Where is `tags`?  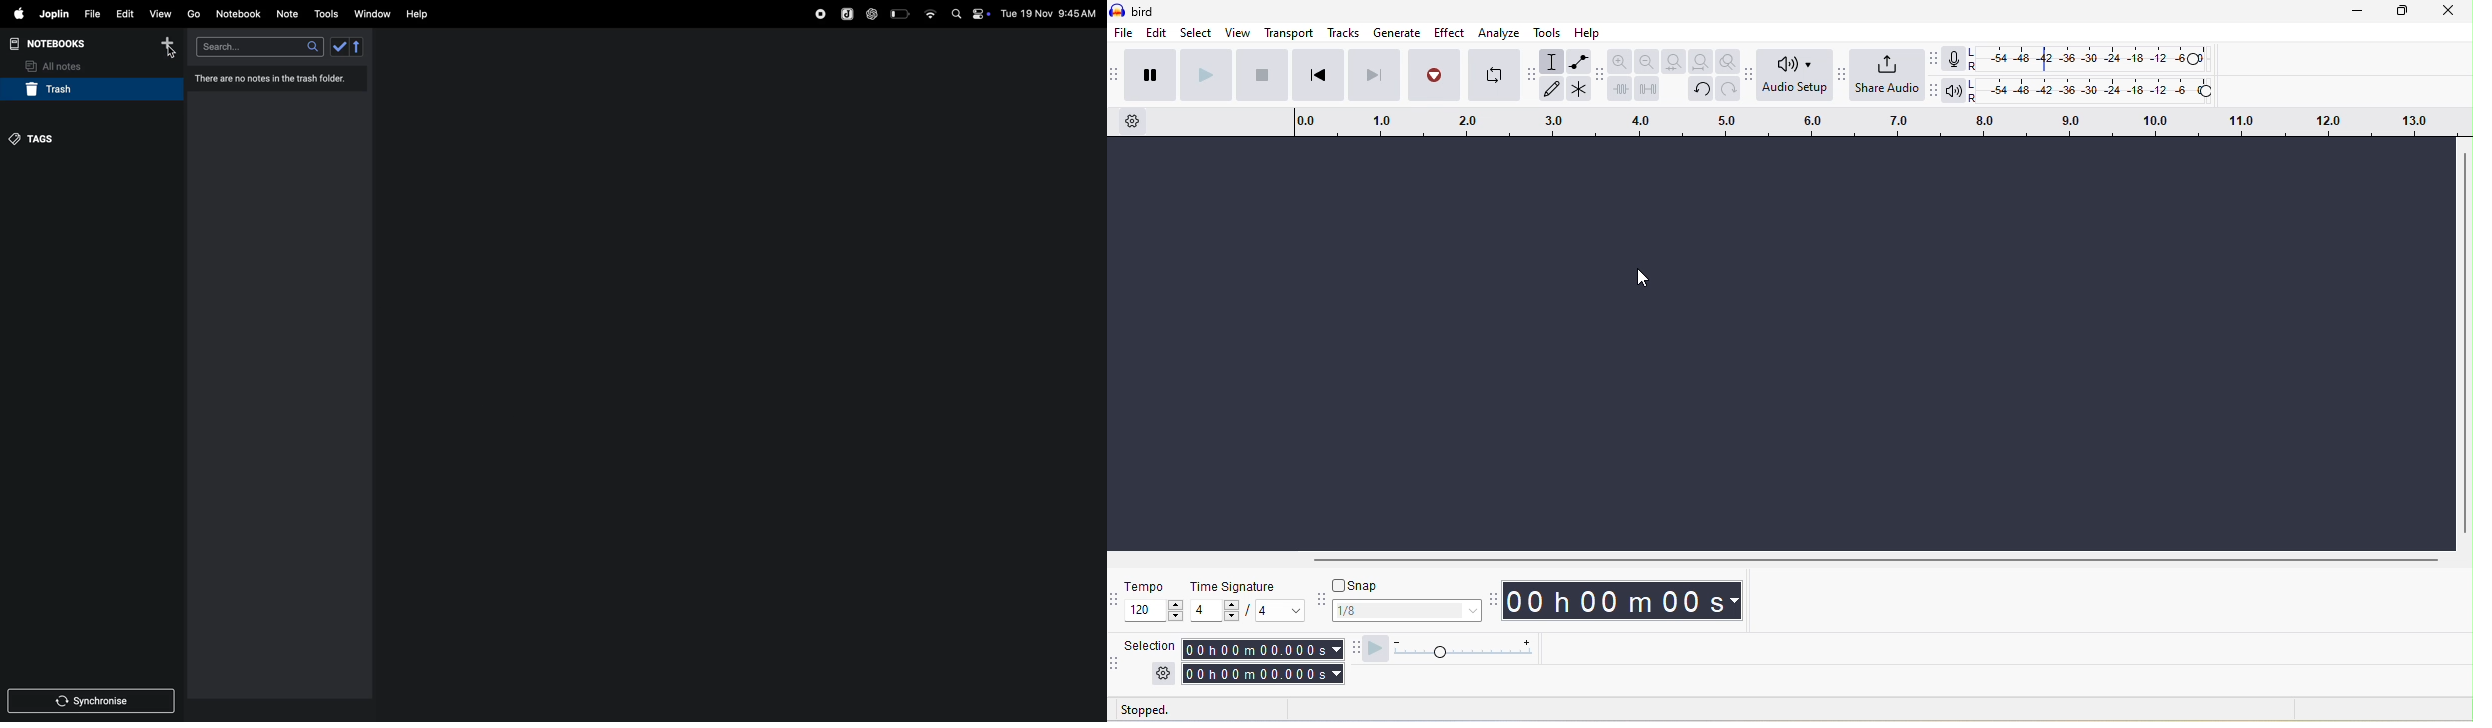 tags is located at coordinates (38, 138).